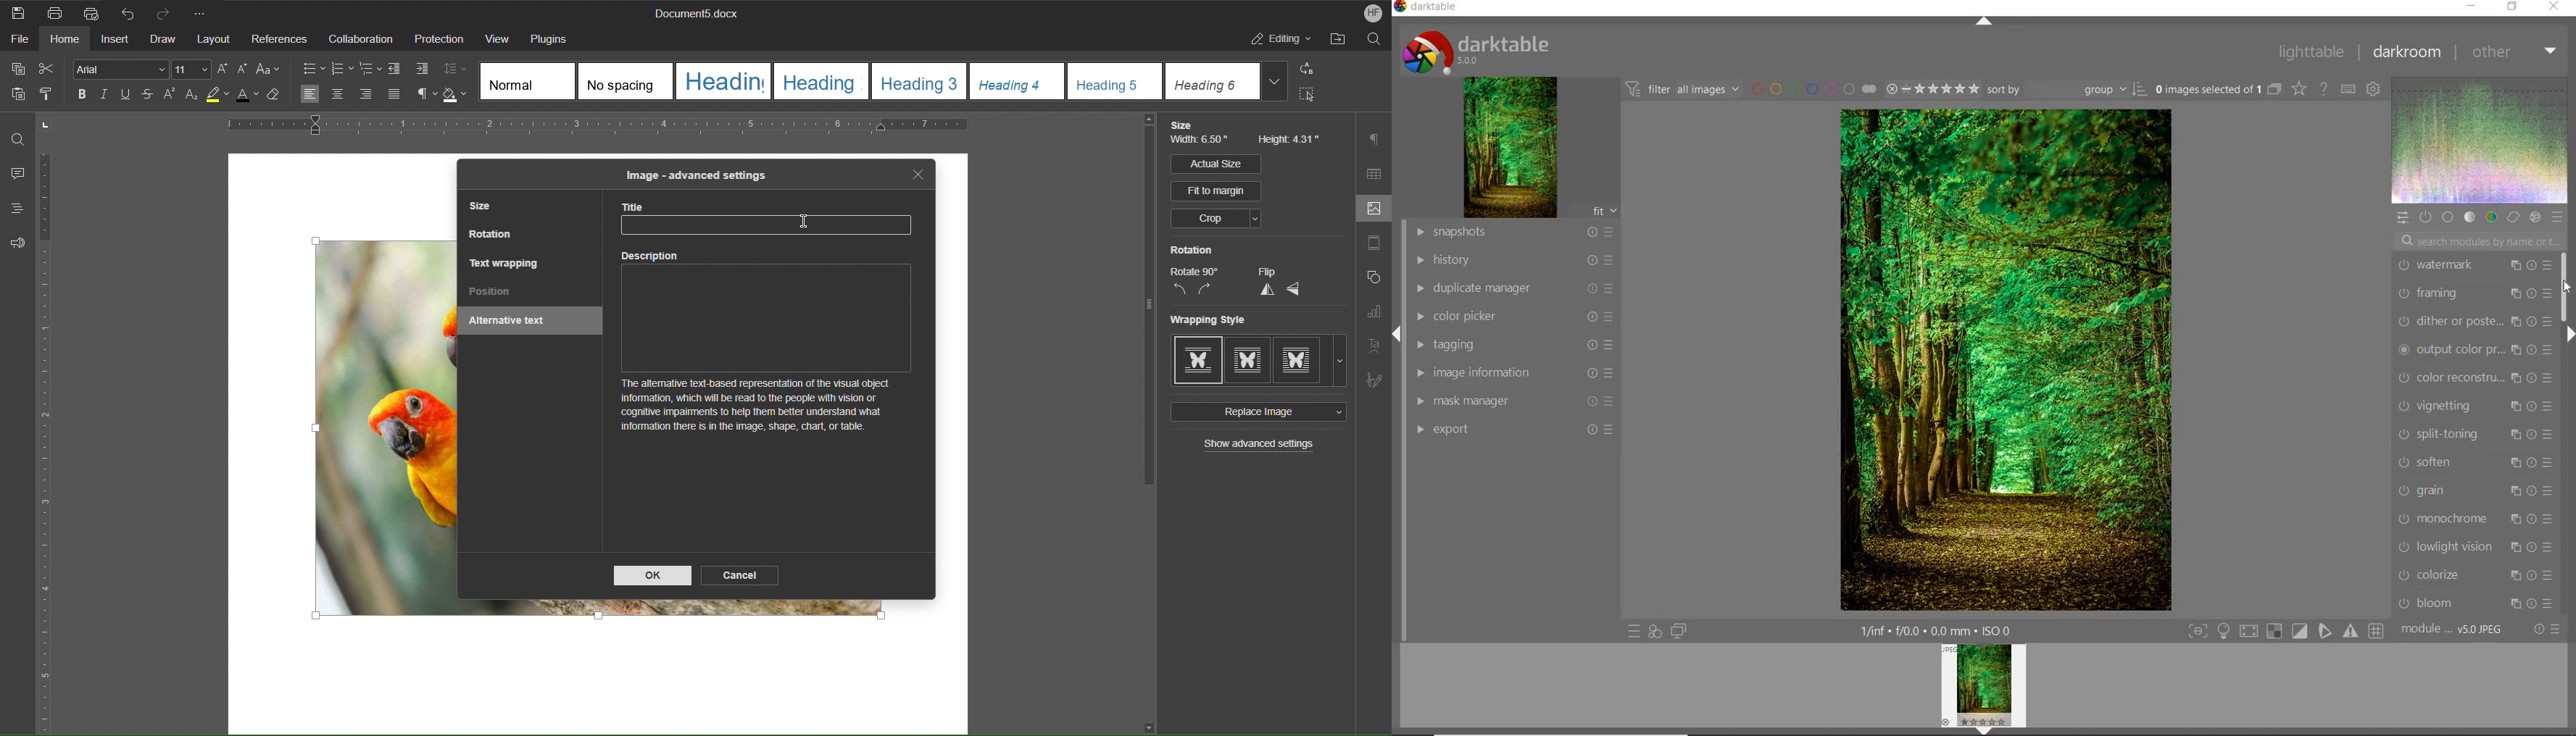 This screenshot has width=2576, height=756. I want to click on Paragraph Settings, so click(1376, 139).